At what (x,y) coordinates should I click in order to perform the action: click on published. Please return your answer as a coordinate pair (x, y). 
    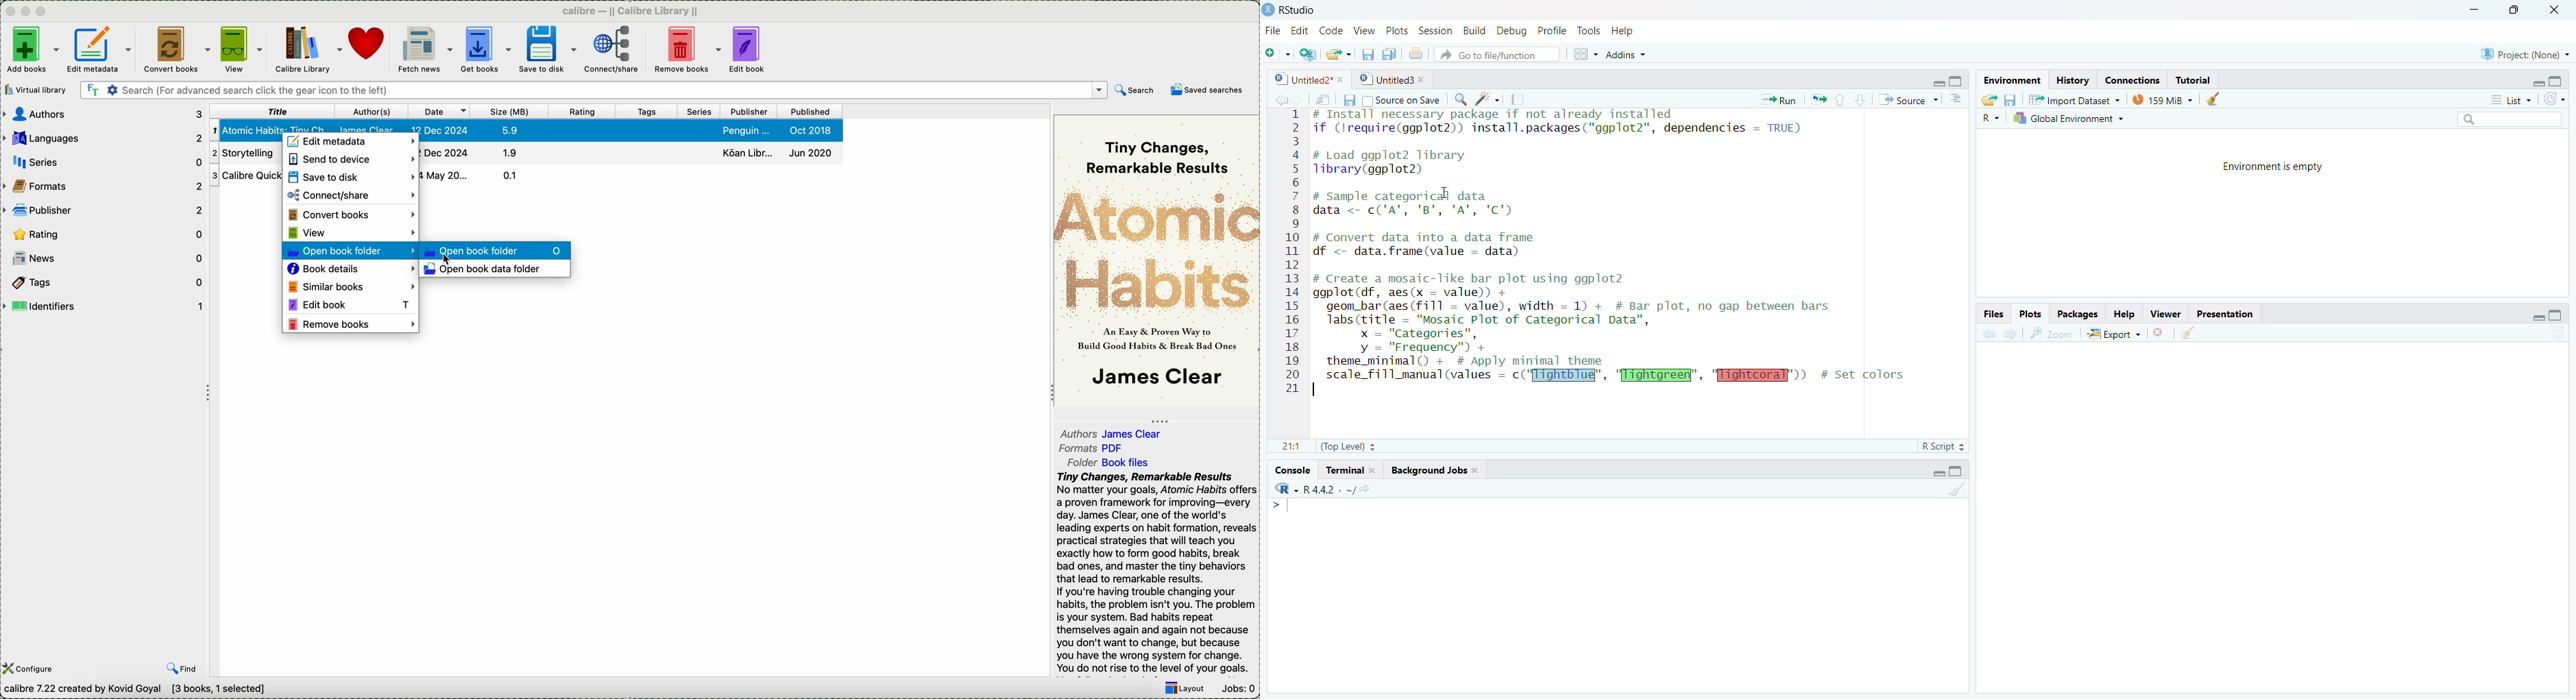
    Looking at the image, I should click on (810, 111).